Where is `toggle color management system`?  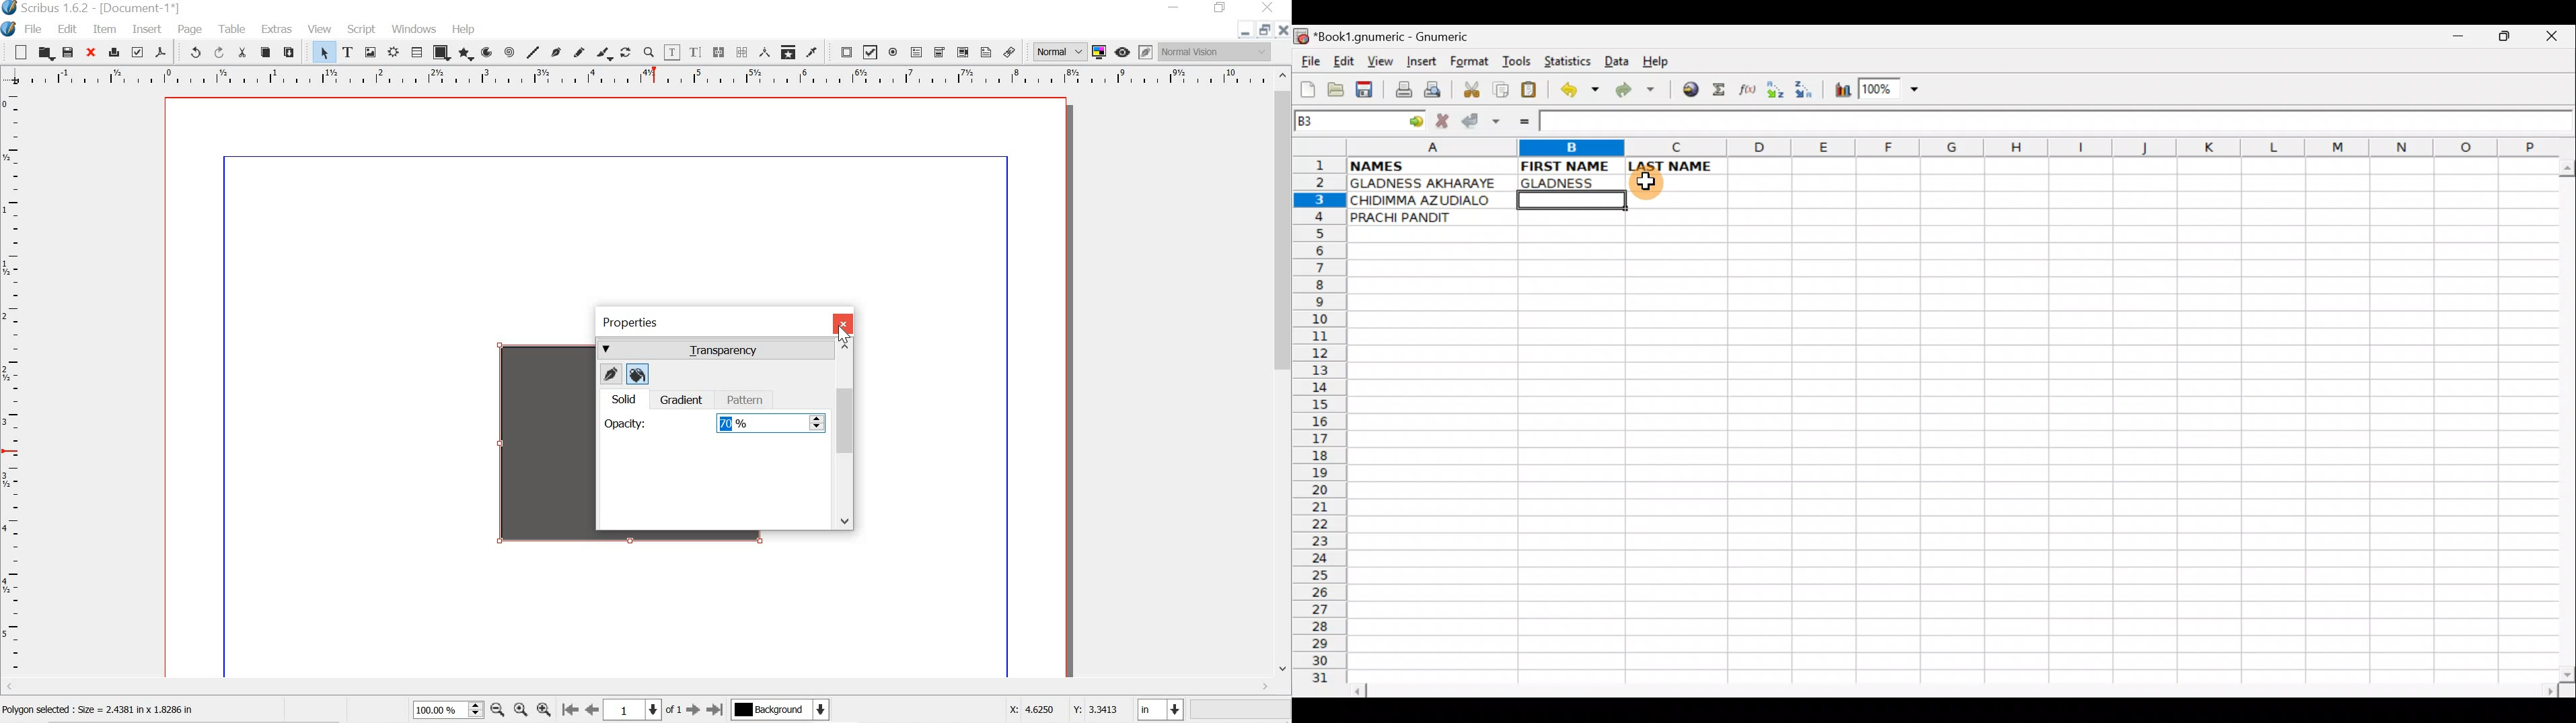 toggle color management system is located at coordinates (1101, 51).